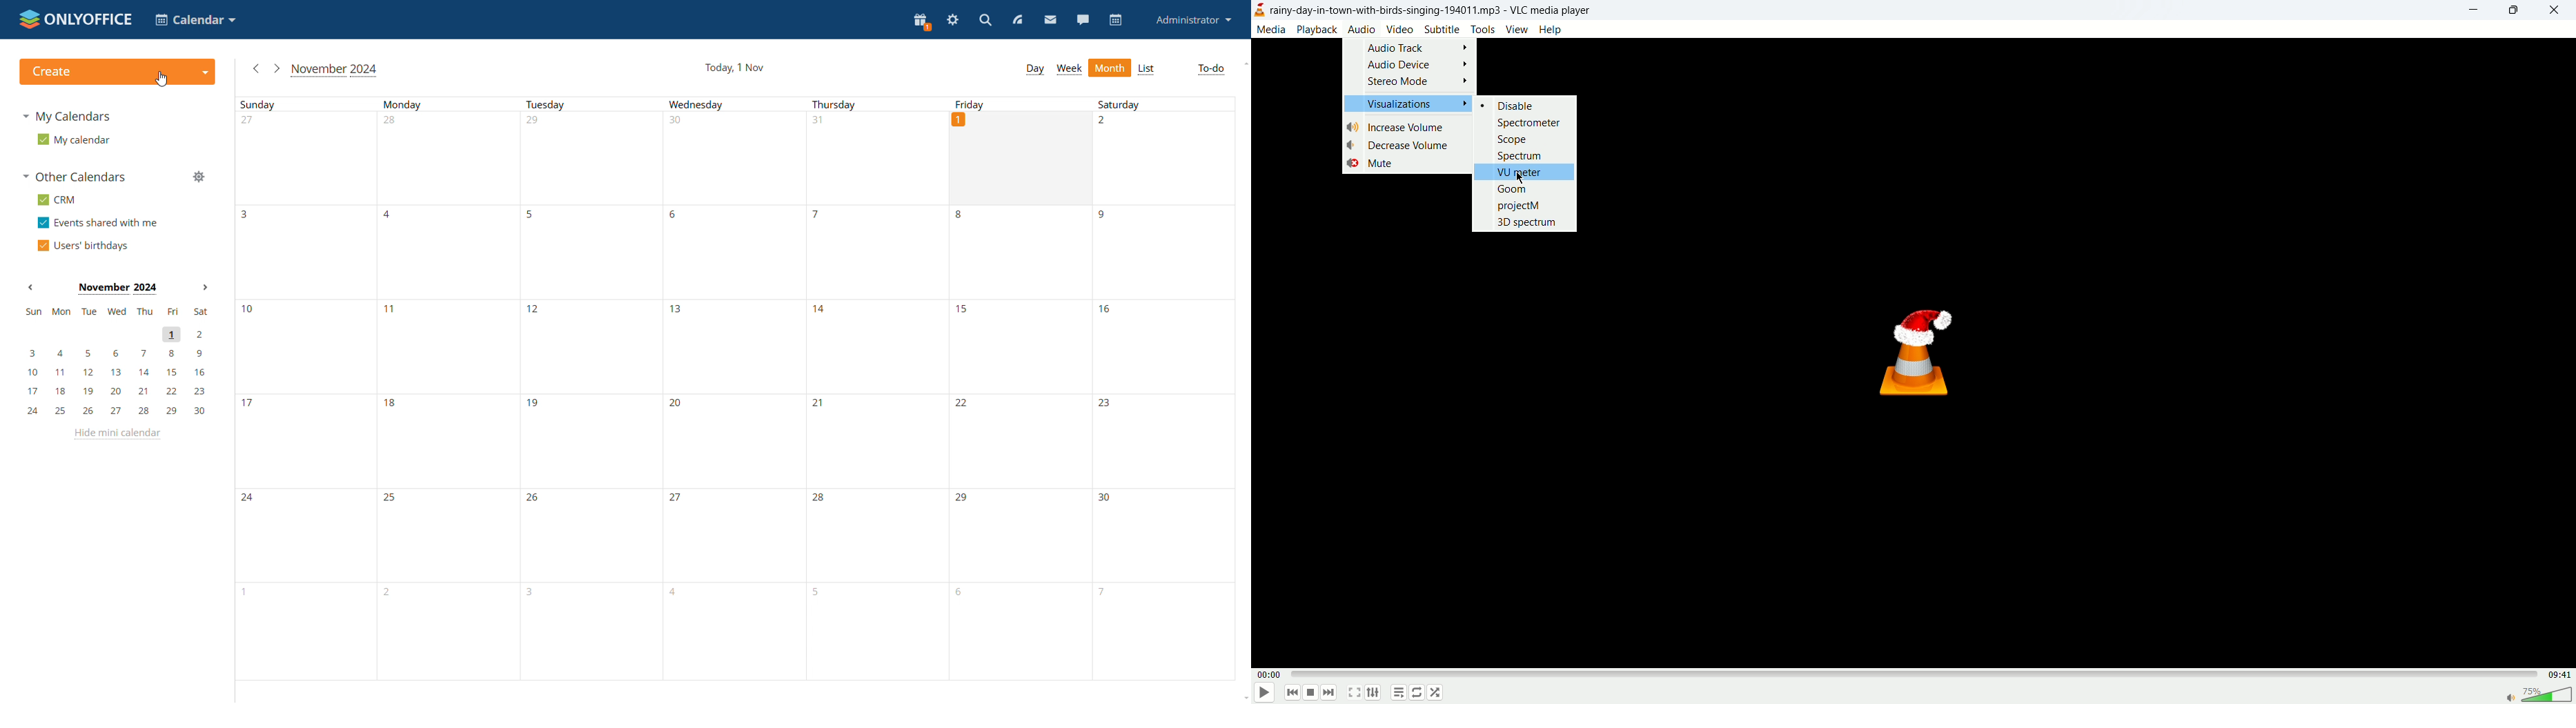 Image resolution: width=2576 pixels, height=728 pixels. Describe the element at coordinates (1070, 68) in the screenshot. I see `week view` at that location.